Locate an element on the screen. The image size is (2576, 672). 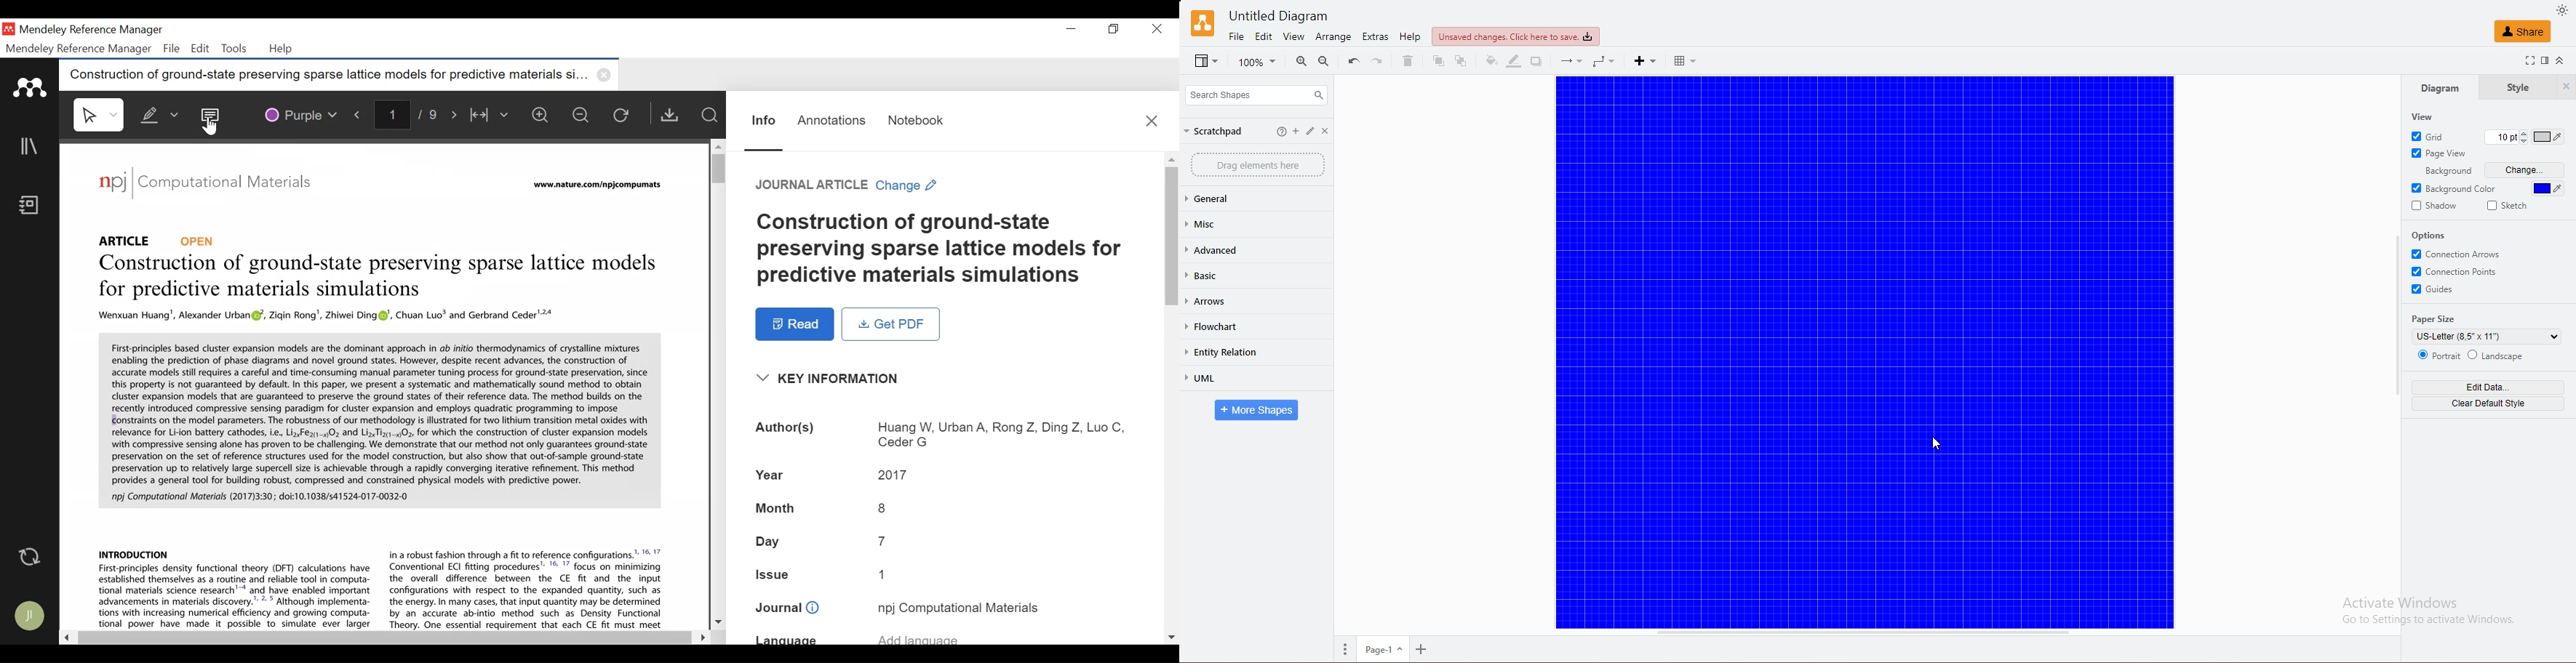
Scroll up is located at coordinates (718, 144).